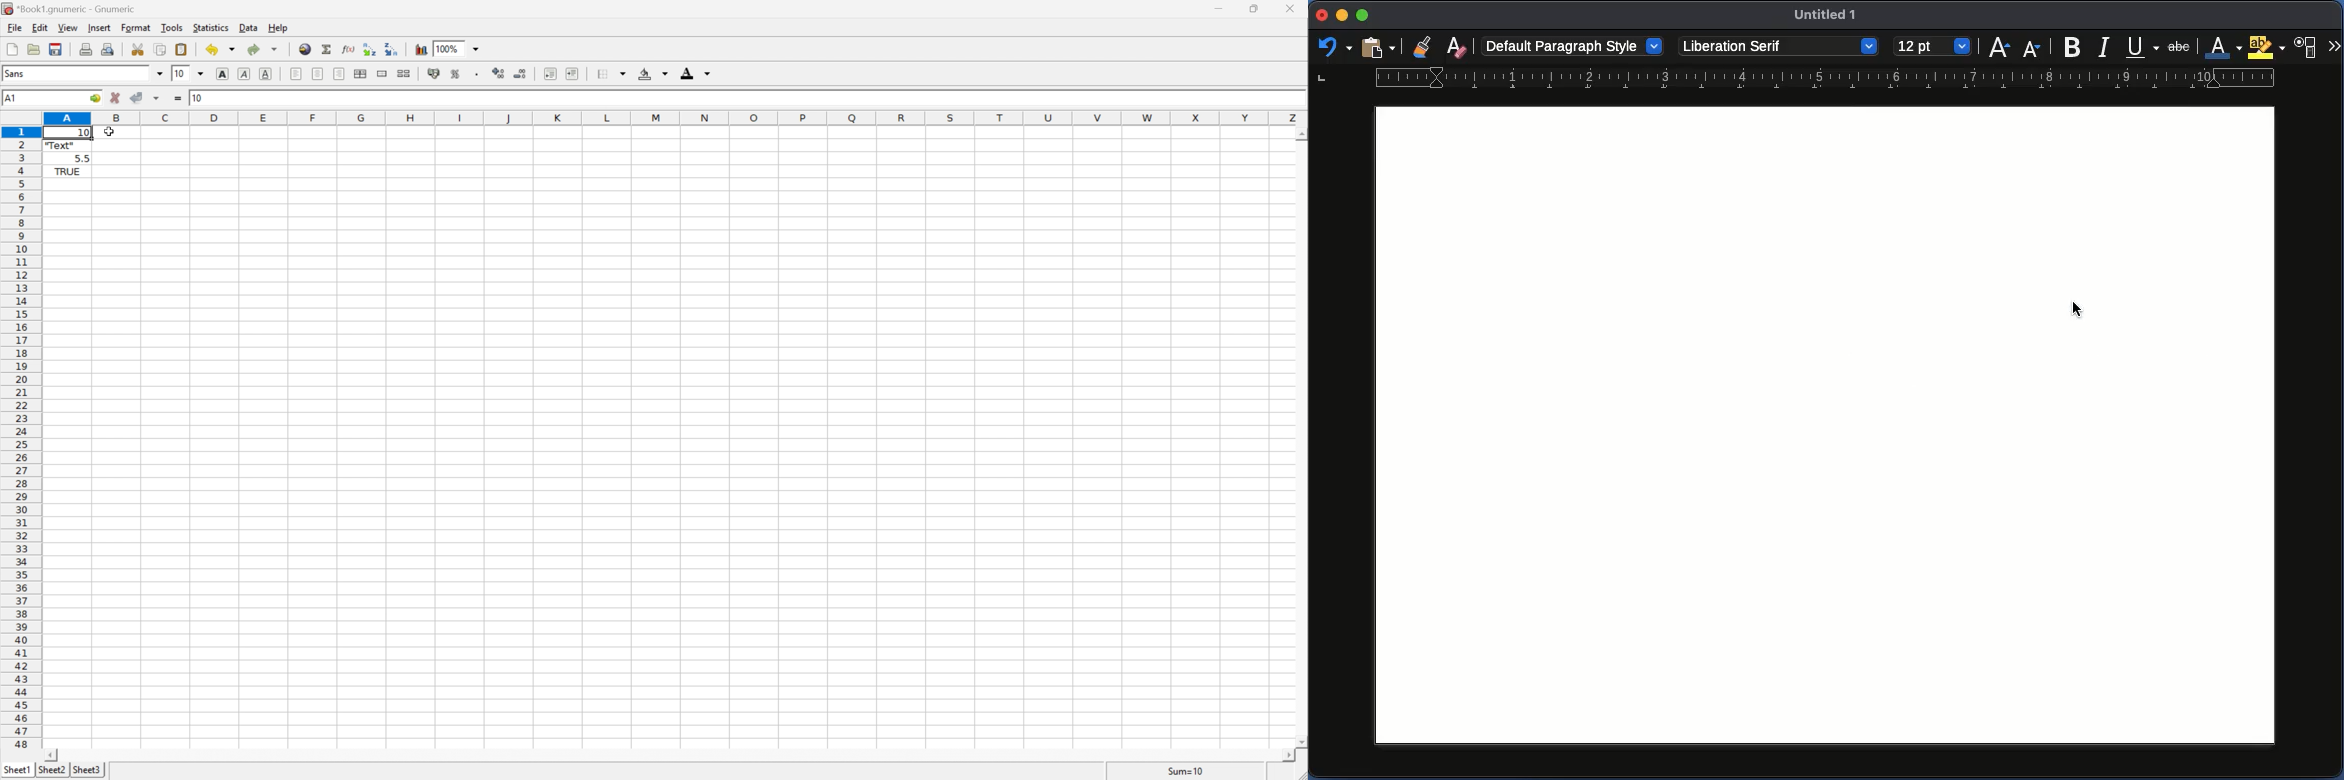  Describe the element at coordinates (338, 75) in the screenshot. I see `Align Right` at that location.